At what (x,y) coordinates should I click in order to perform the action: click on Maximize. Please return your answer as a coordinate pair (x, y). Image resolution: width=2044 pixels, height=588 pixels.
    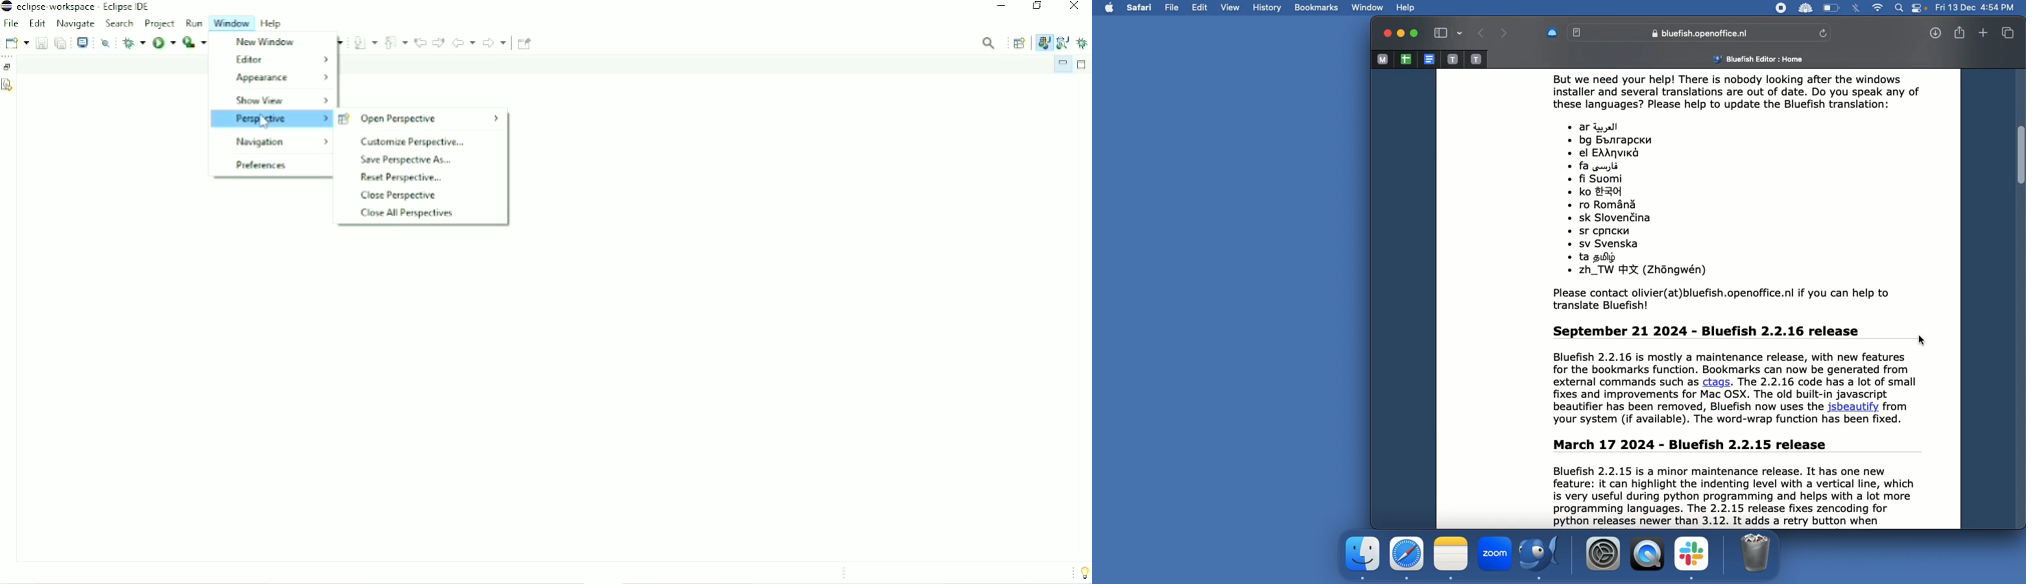
    Looking at the image, I should click on (1416, 34).